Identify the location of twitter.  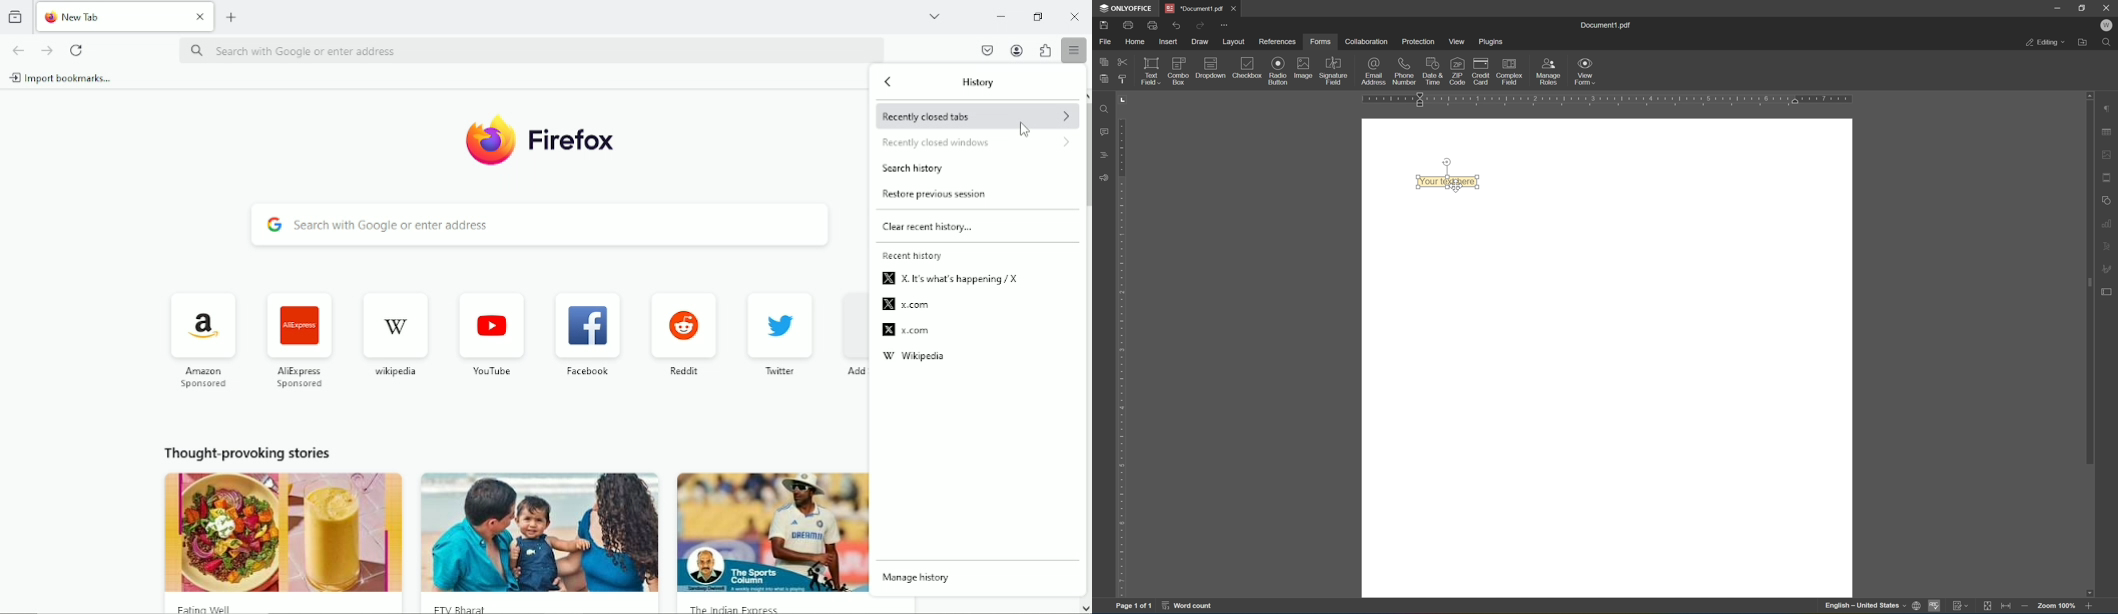
(778, 373).